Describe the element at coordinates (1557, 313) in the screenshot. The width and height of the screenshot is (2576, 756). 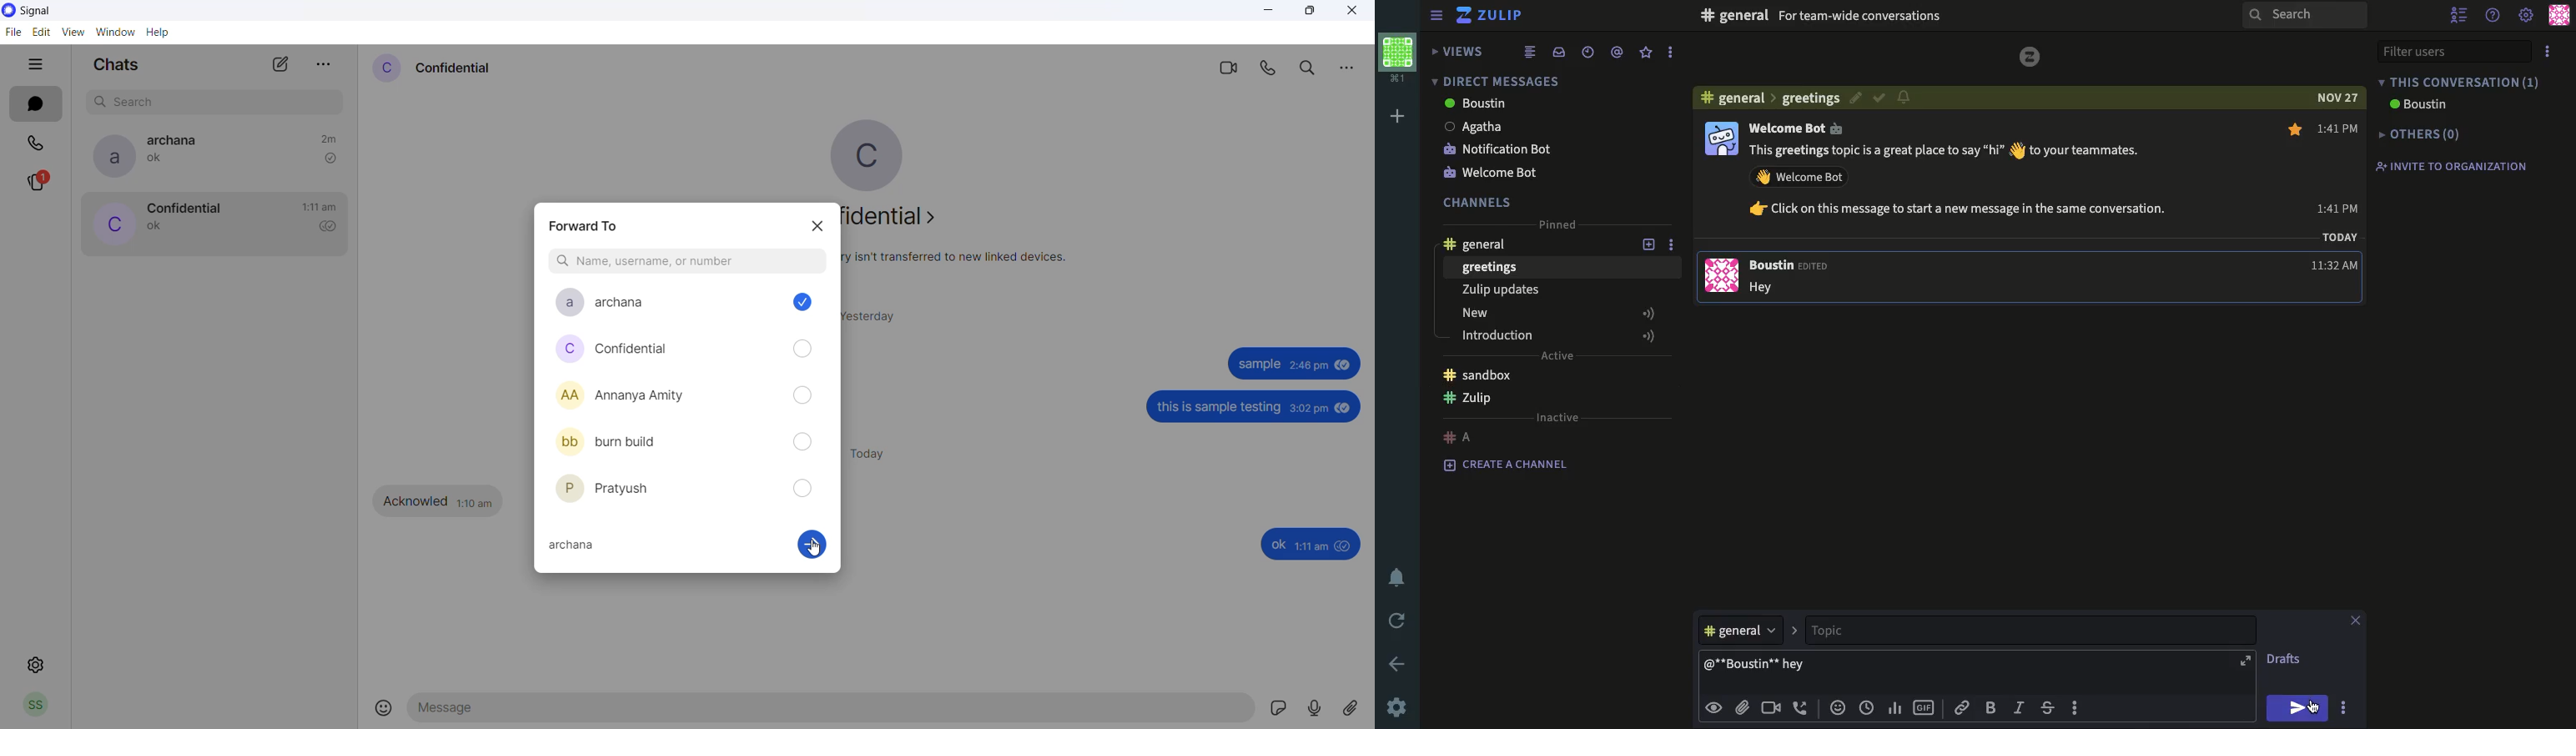
I see `new` at that location.